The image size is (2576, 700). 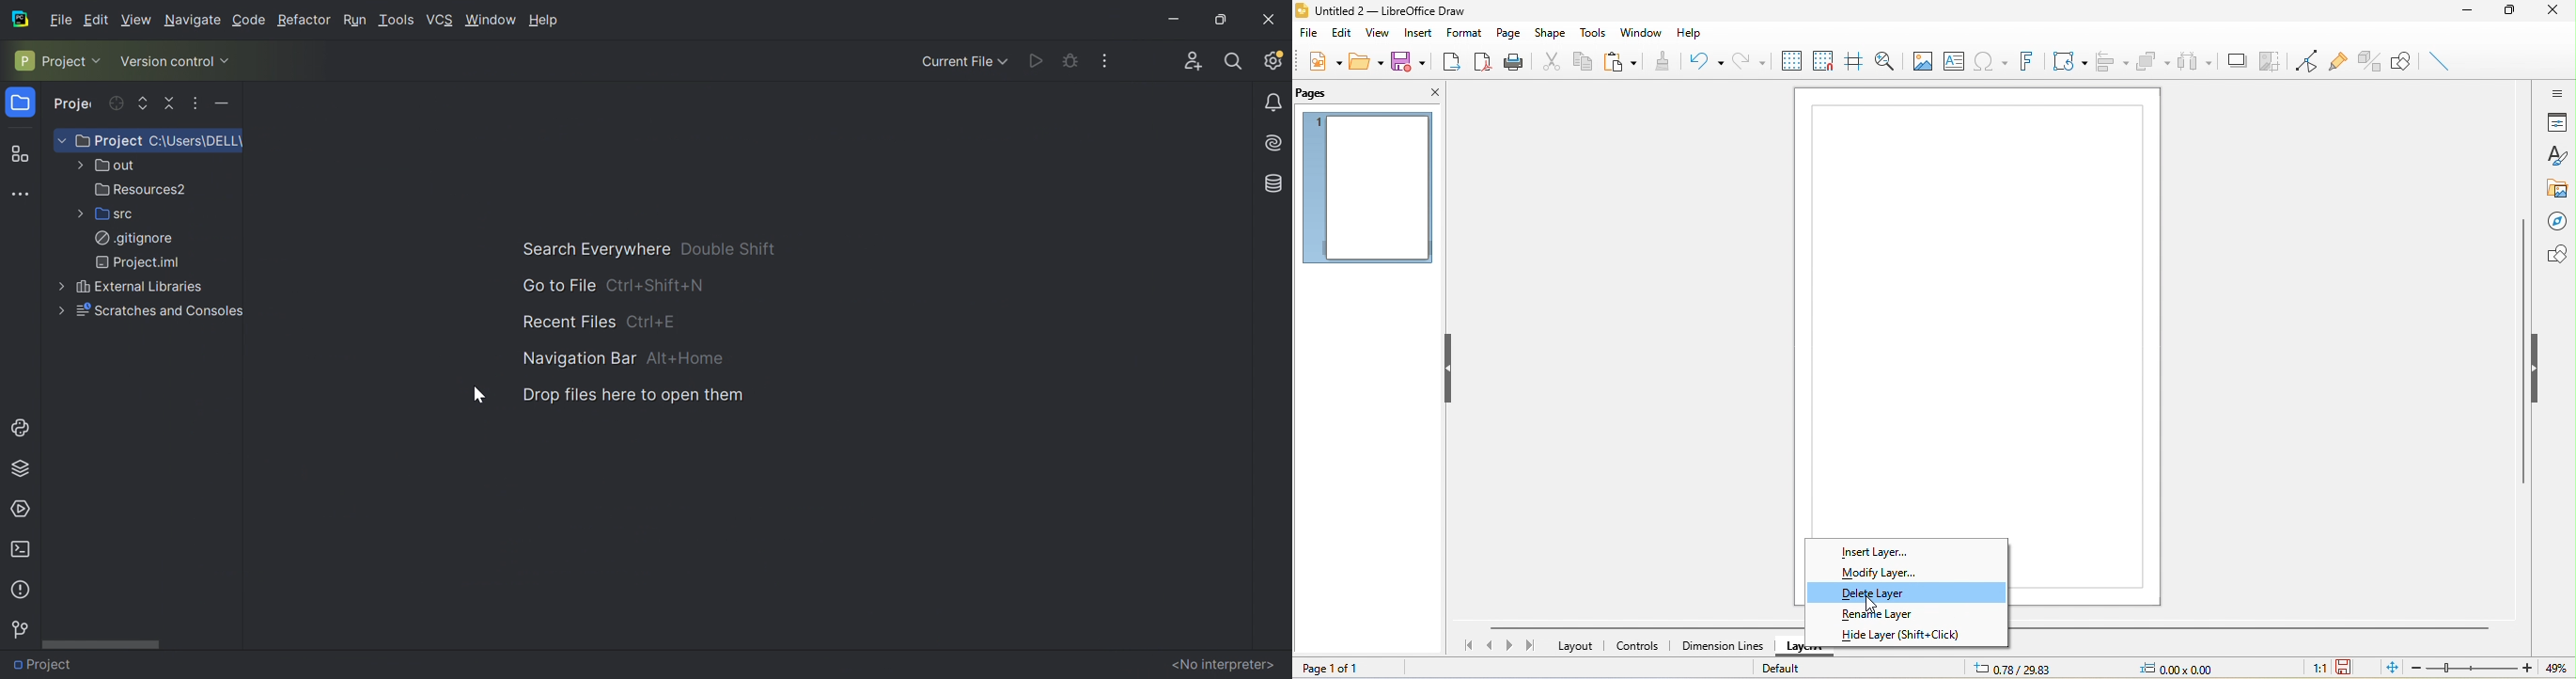 What do you see at coordinates (2152, 61) in the screenshot?
I see `arrange` at bounding box center [2152, 61].